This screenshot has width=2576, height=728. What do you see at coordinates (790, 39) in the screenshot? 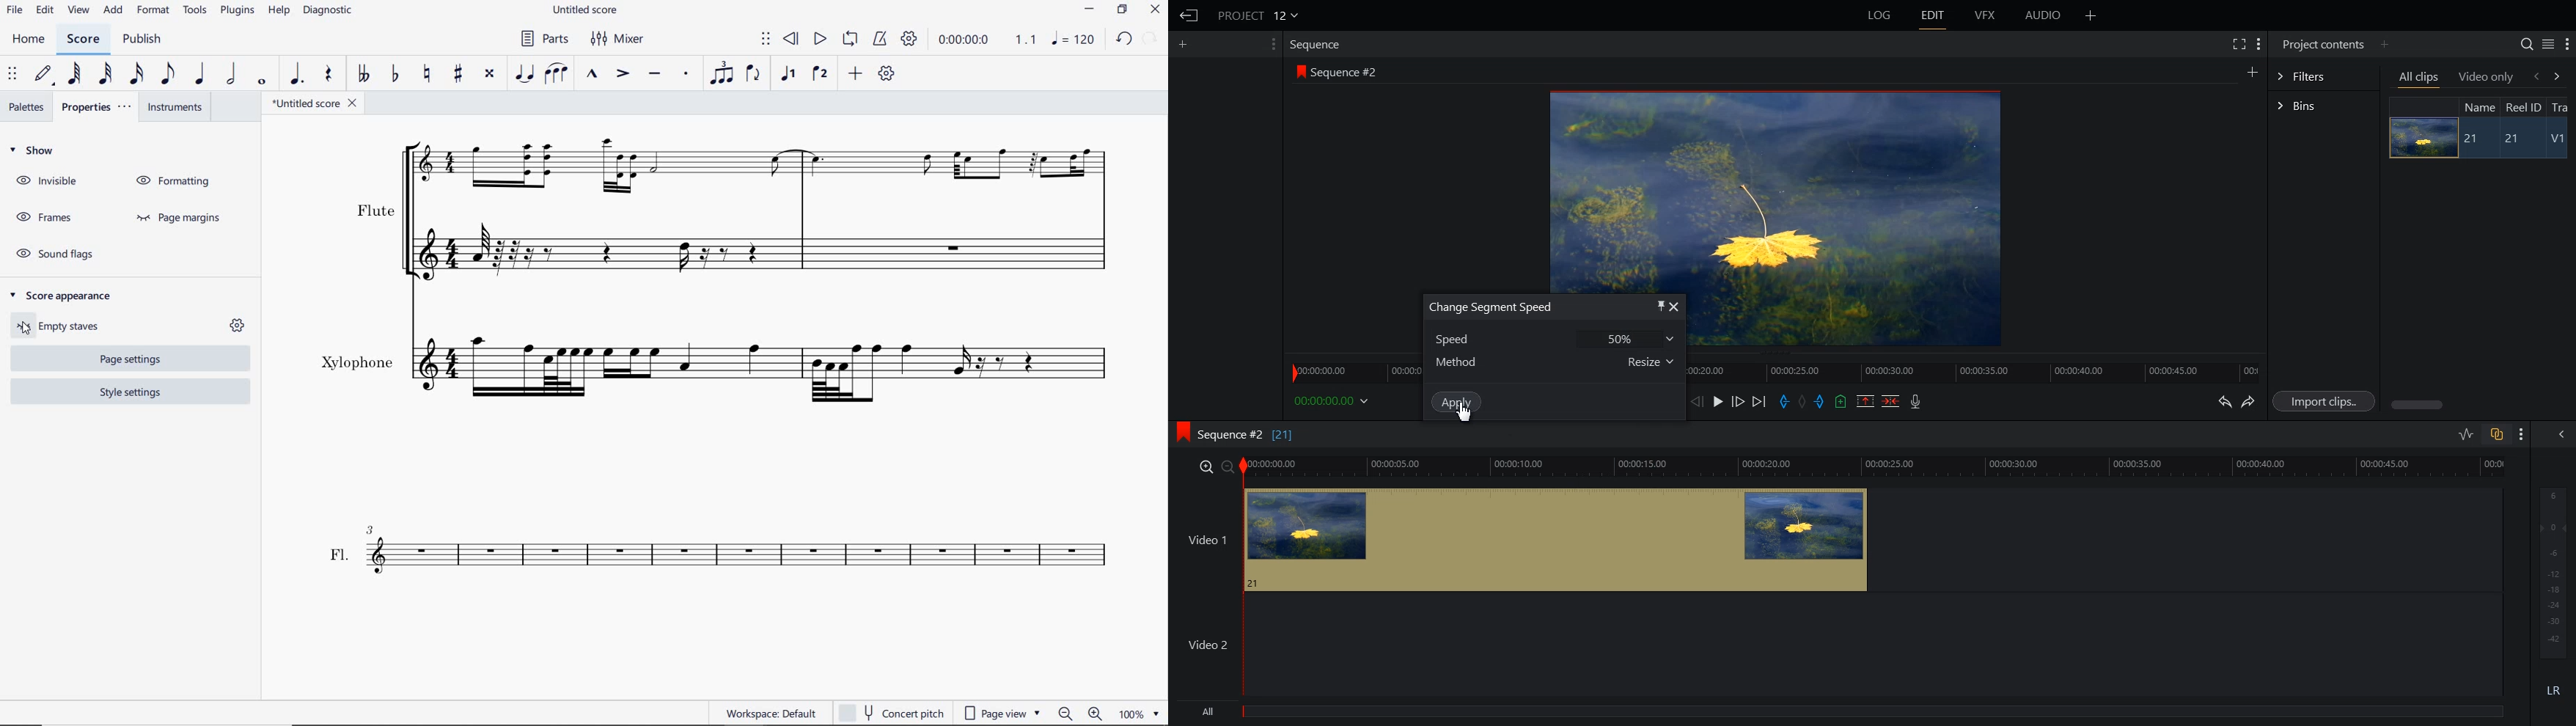
I see `REWIND` at bounding box center [790, 39].